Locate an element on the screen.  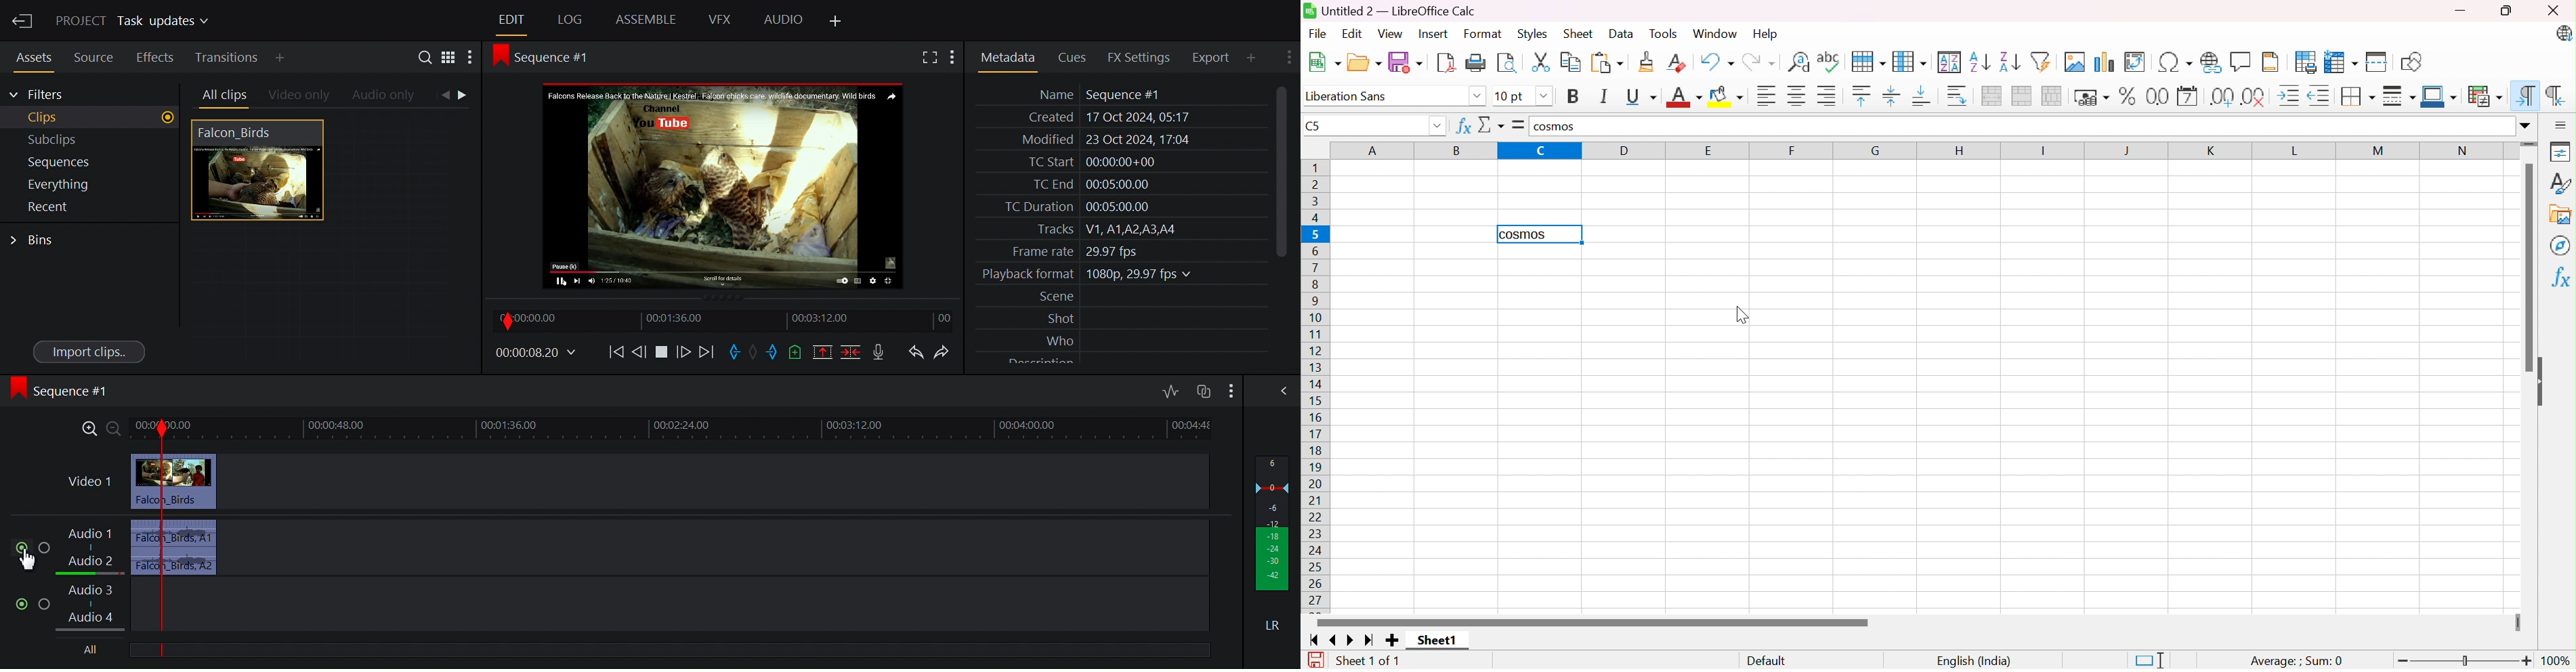
Solo this track is located at coordinates (45, 605).